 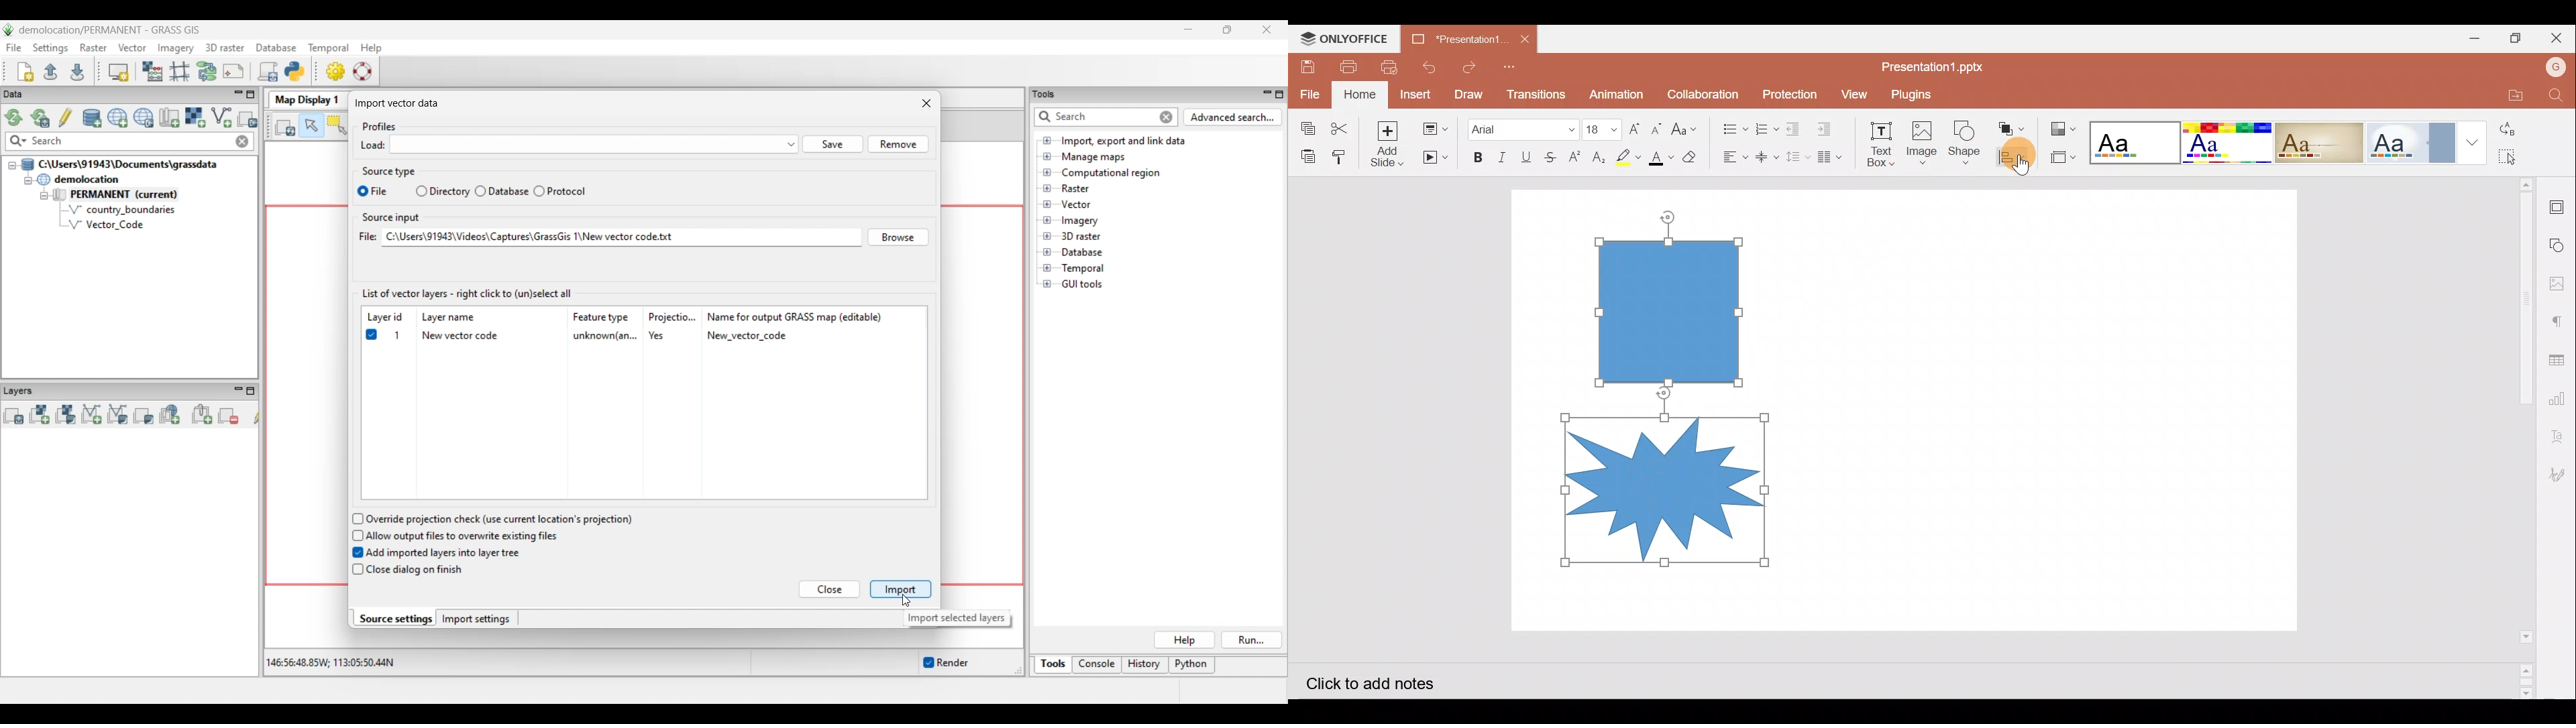 I want to click on Horizontal align, so click(x=1731, y=157).